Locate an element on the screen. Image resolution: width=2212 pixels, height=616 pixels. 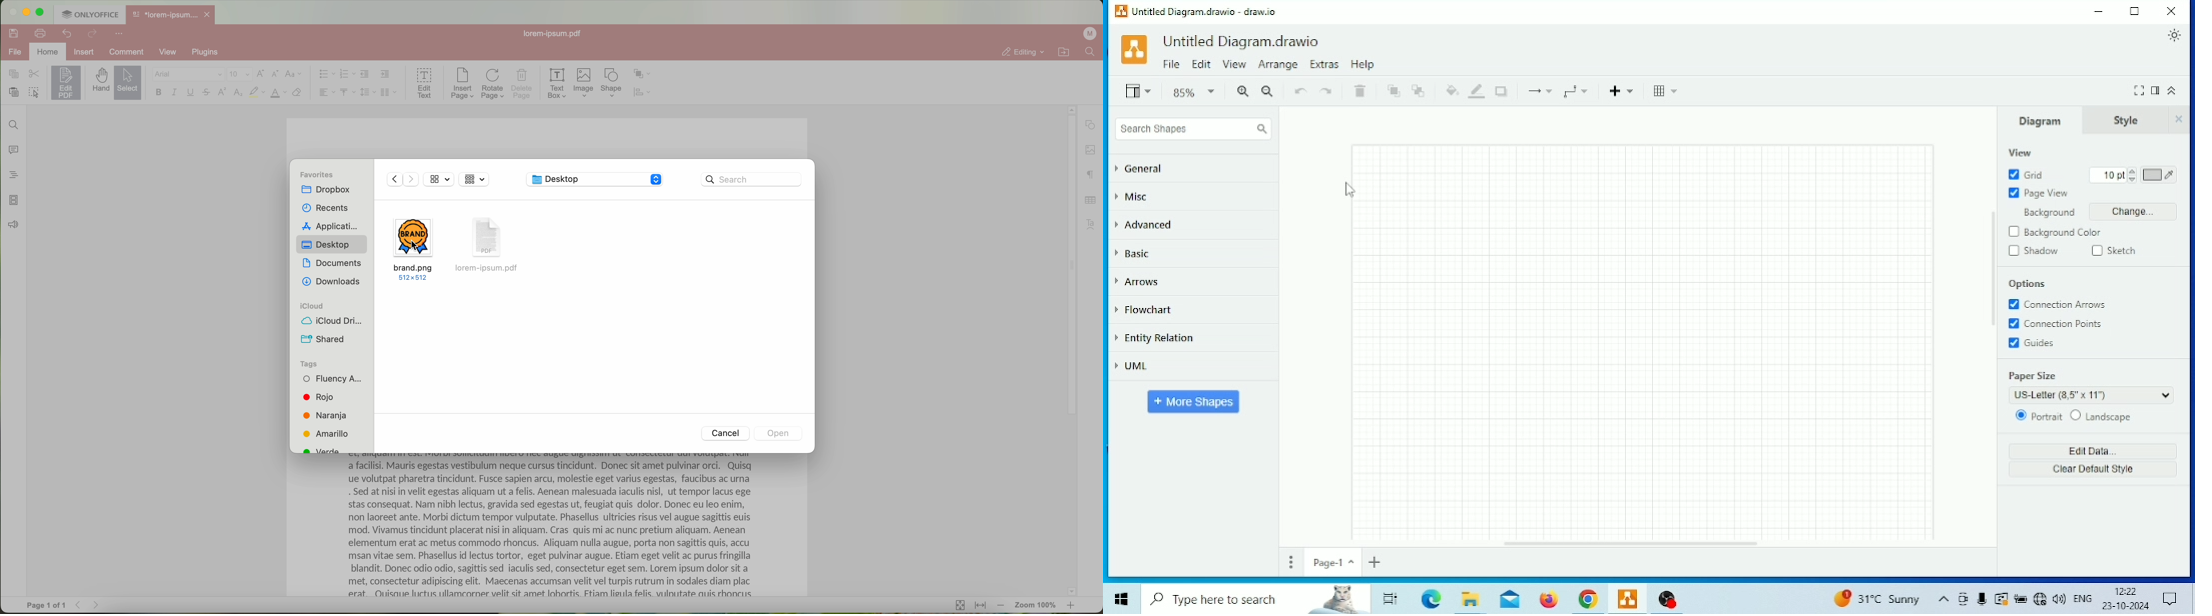
Firefox is located at coordinates (1550, 600).